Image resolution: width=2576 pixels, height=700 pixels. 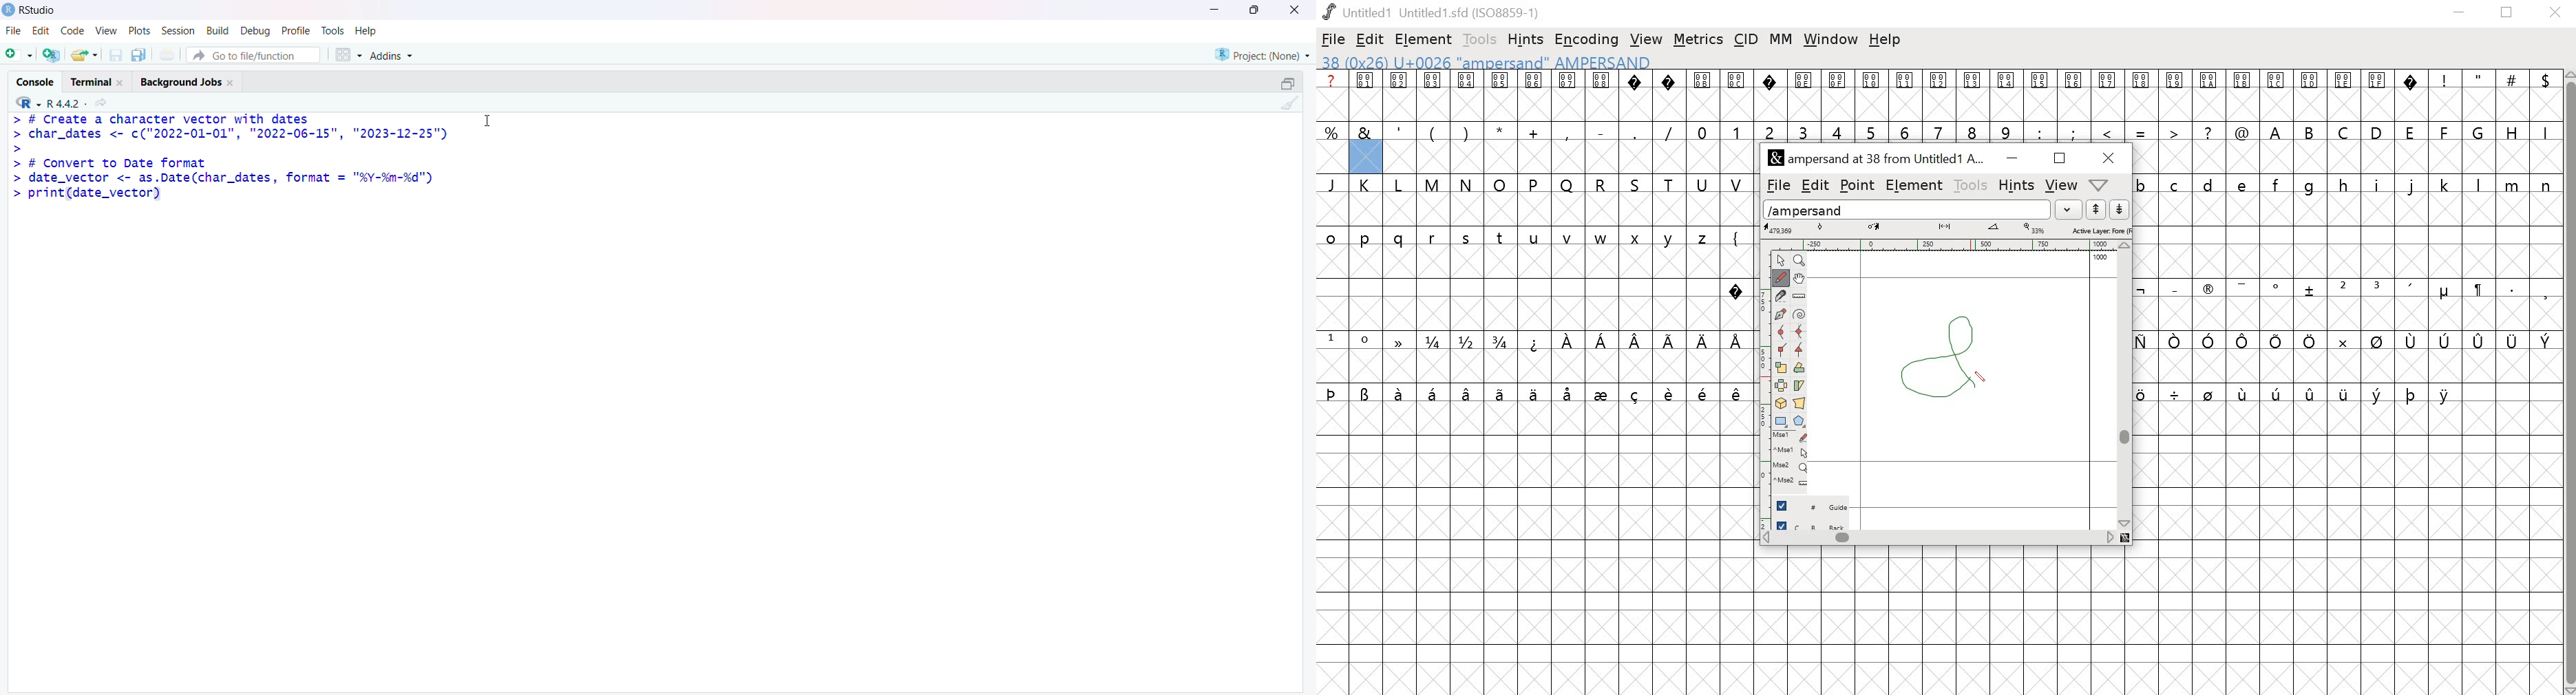 I want to click on Minimize, so click(x=1218, y=8).